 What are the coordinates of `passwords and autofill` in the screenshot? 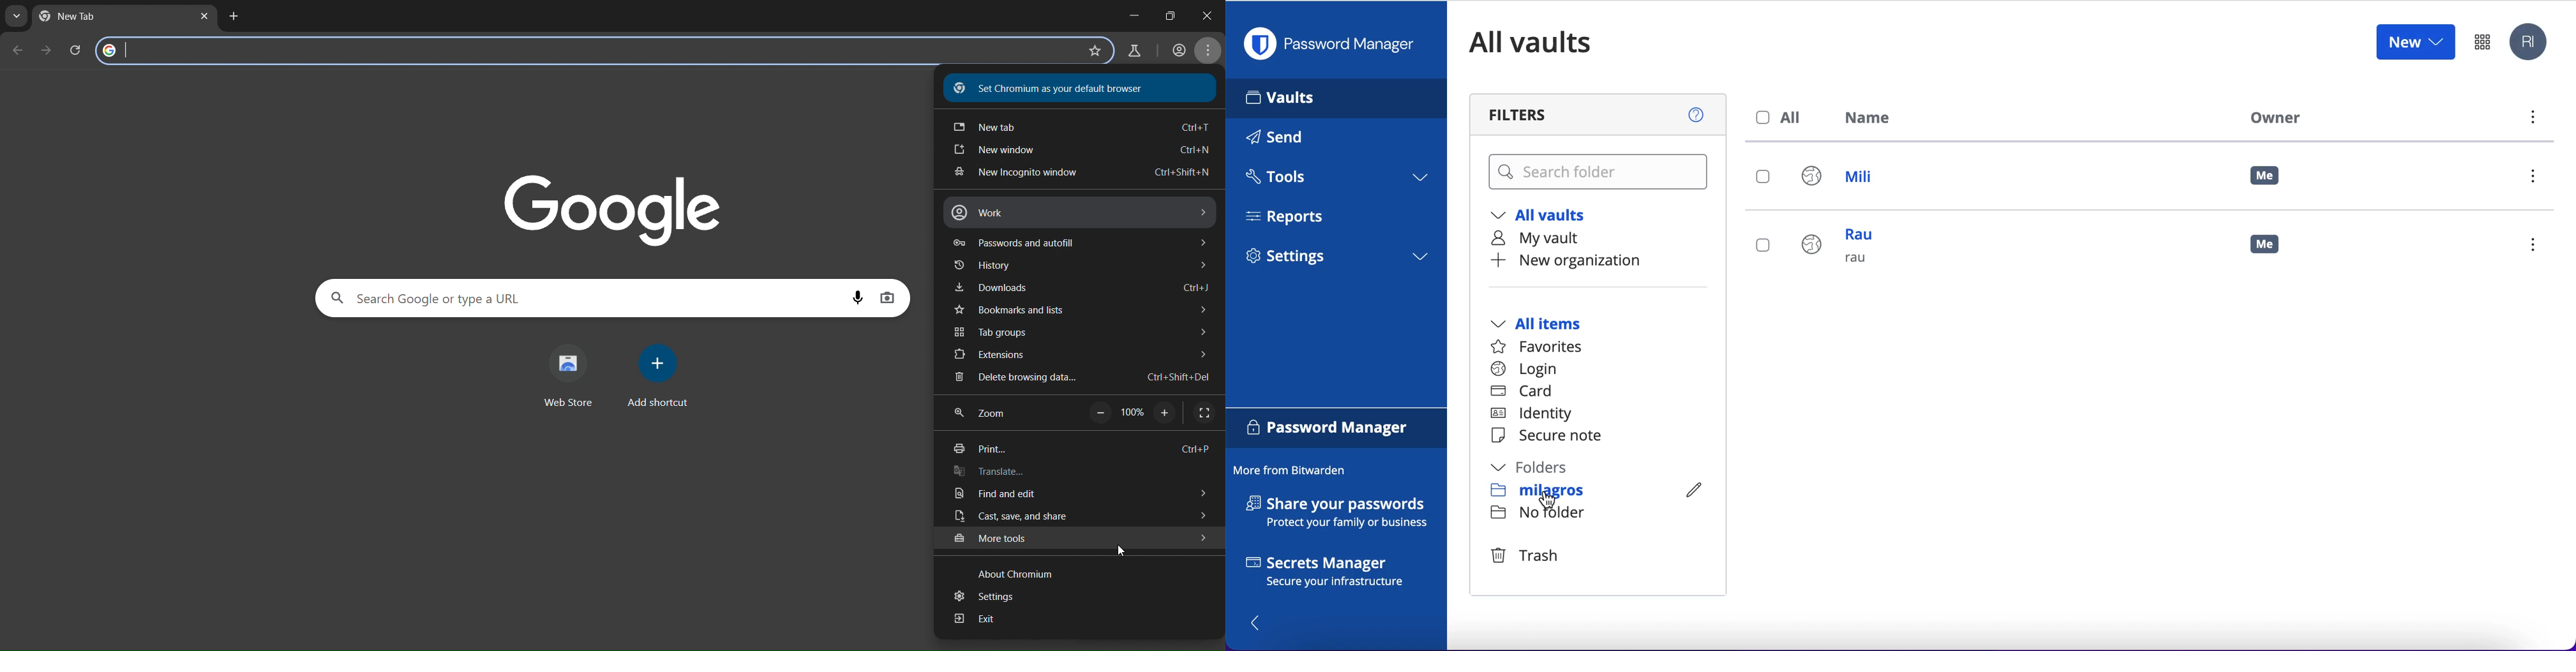 It's located at (1075, 243).